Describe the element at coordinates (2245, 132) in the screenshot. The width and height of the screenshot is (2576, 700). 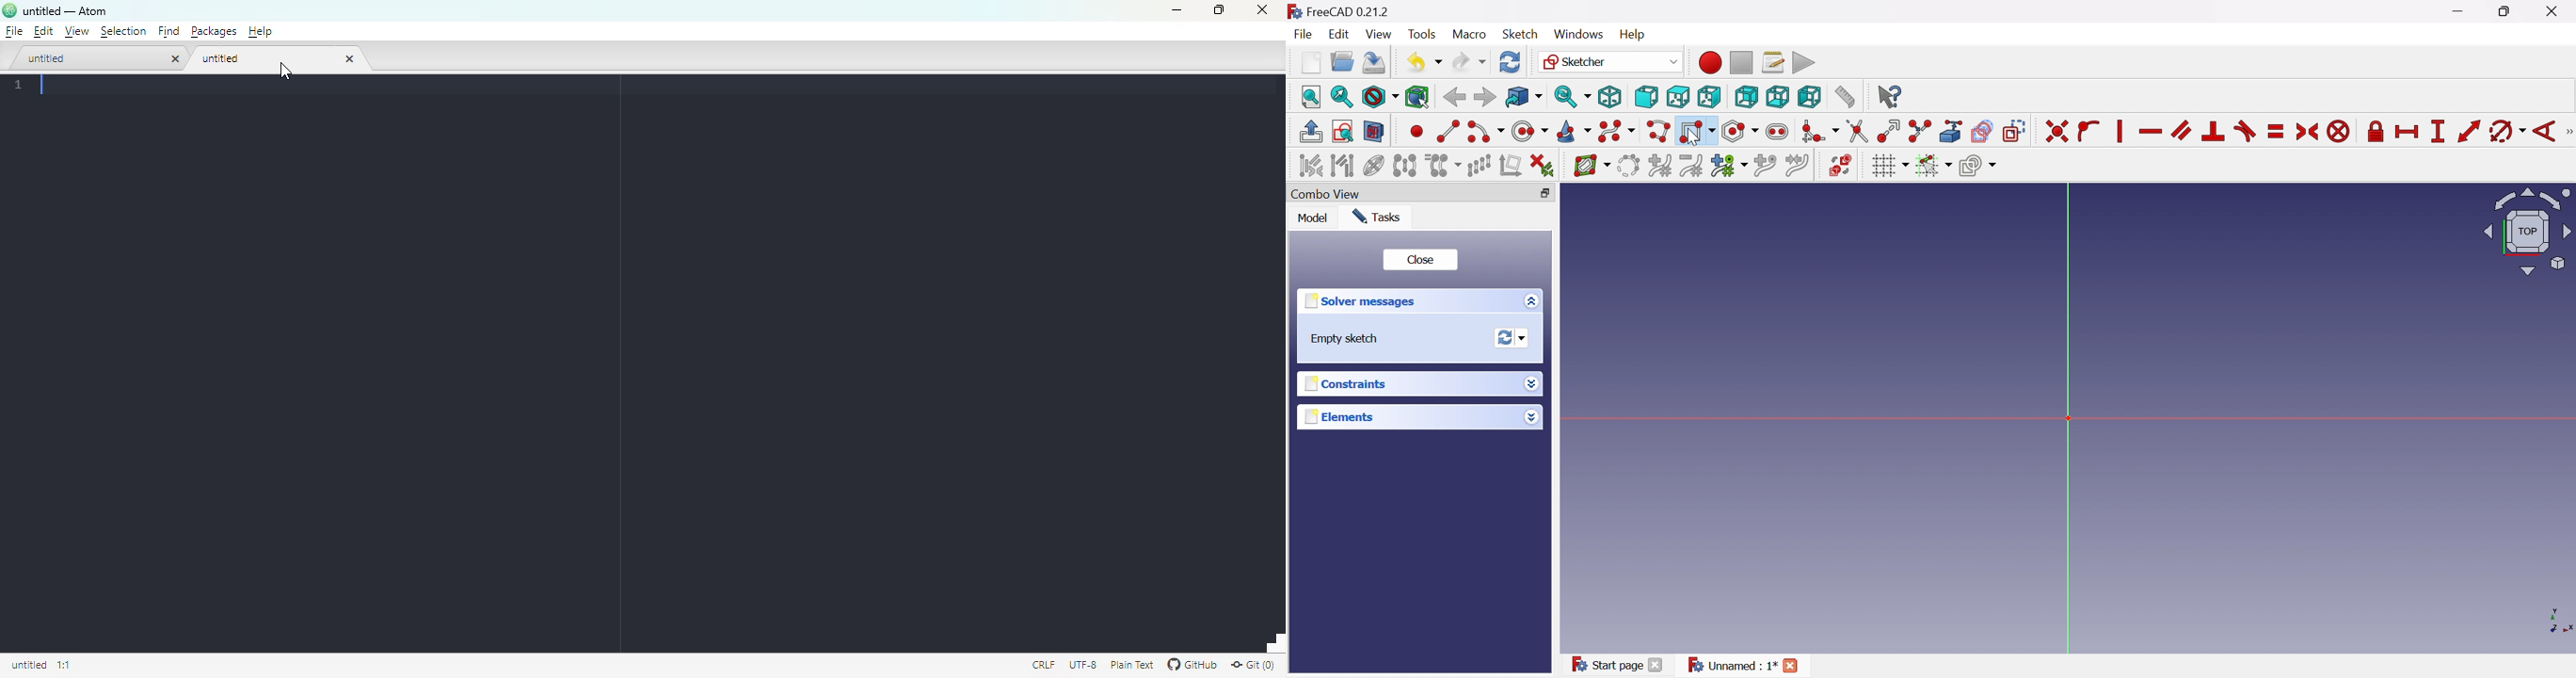
I see `Constrain tangent` at that location.